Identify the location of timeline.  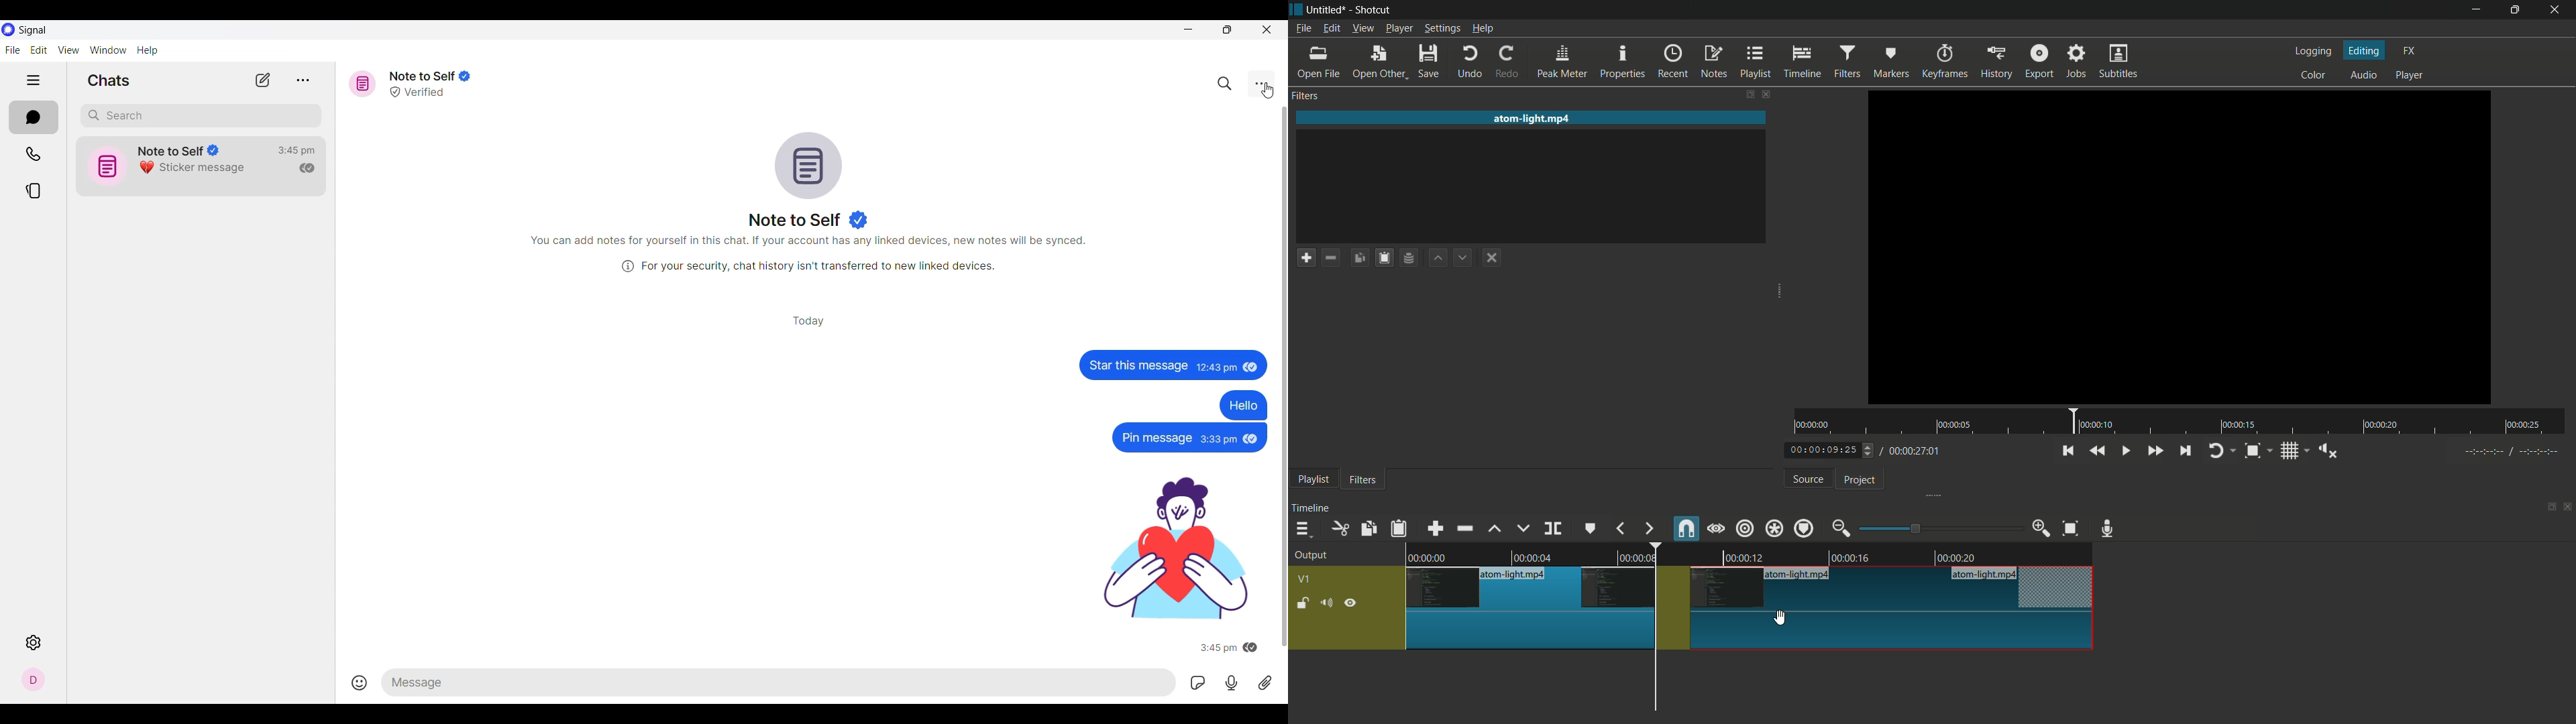
(1313, 508).